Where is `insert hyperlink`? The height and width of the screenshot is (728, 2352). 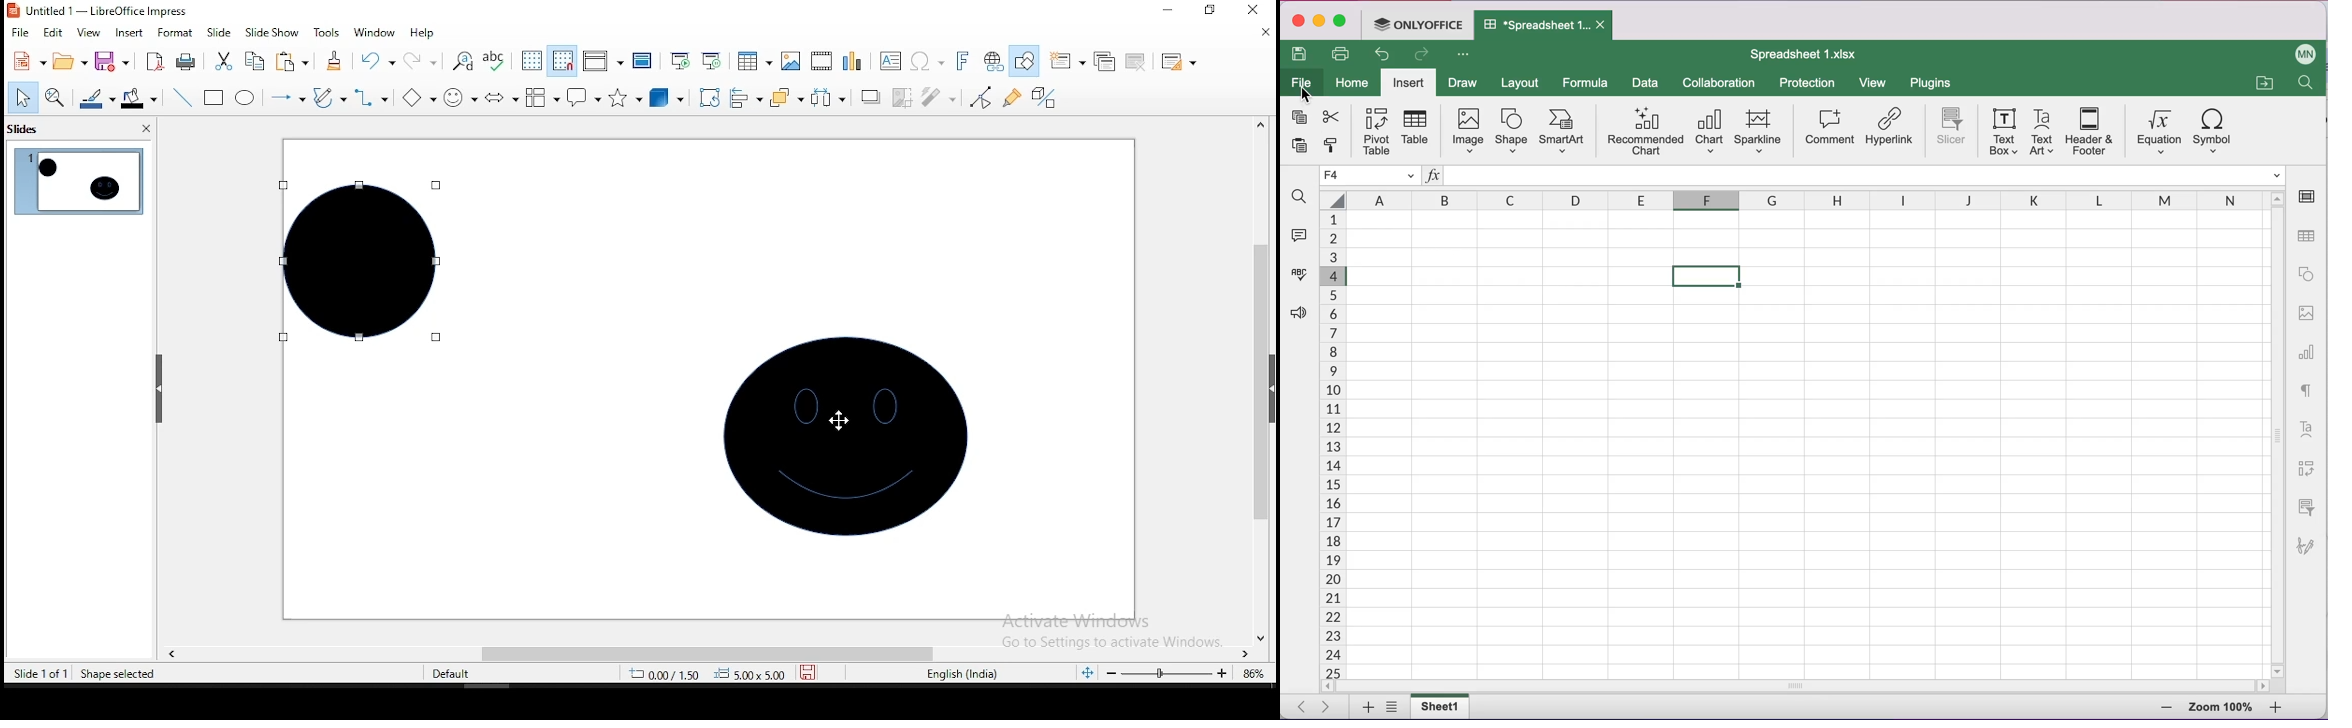 insert hyperlink is located at coordinates (992, 62).